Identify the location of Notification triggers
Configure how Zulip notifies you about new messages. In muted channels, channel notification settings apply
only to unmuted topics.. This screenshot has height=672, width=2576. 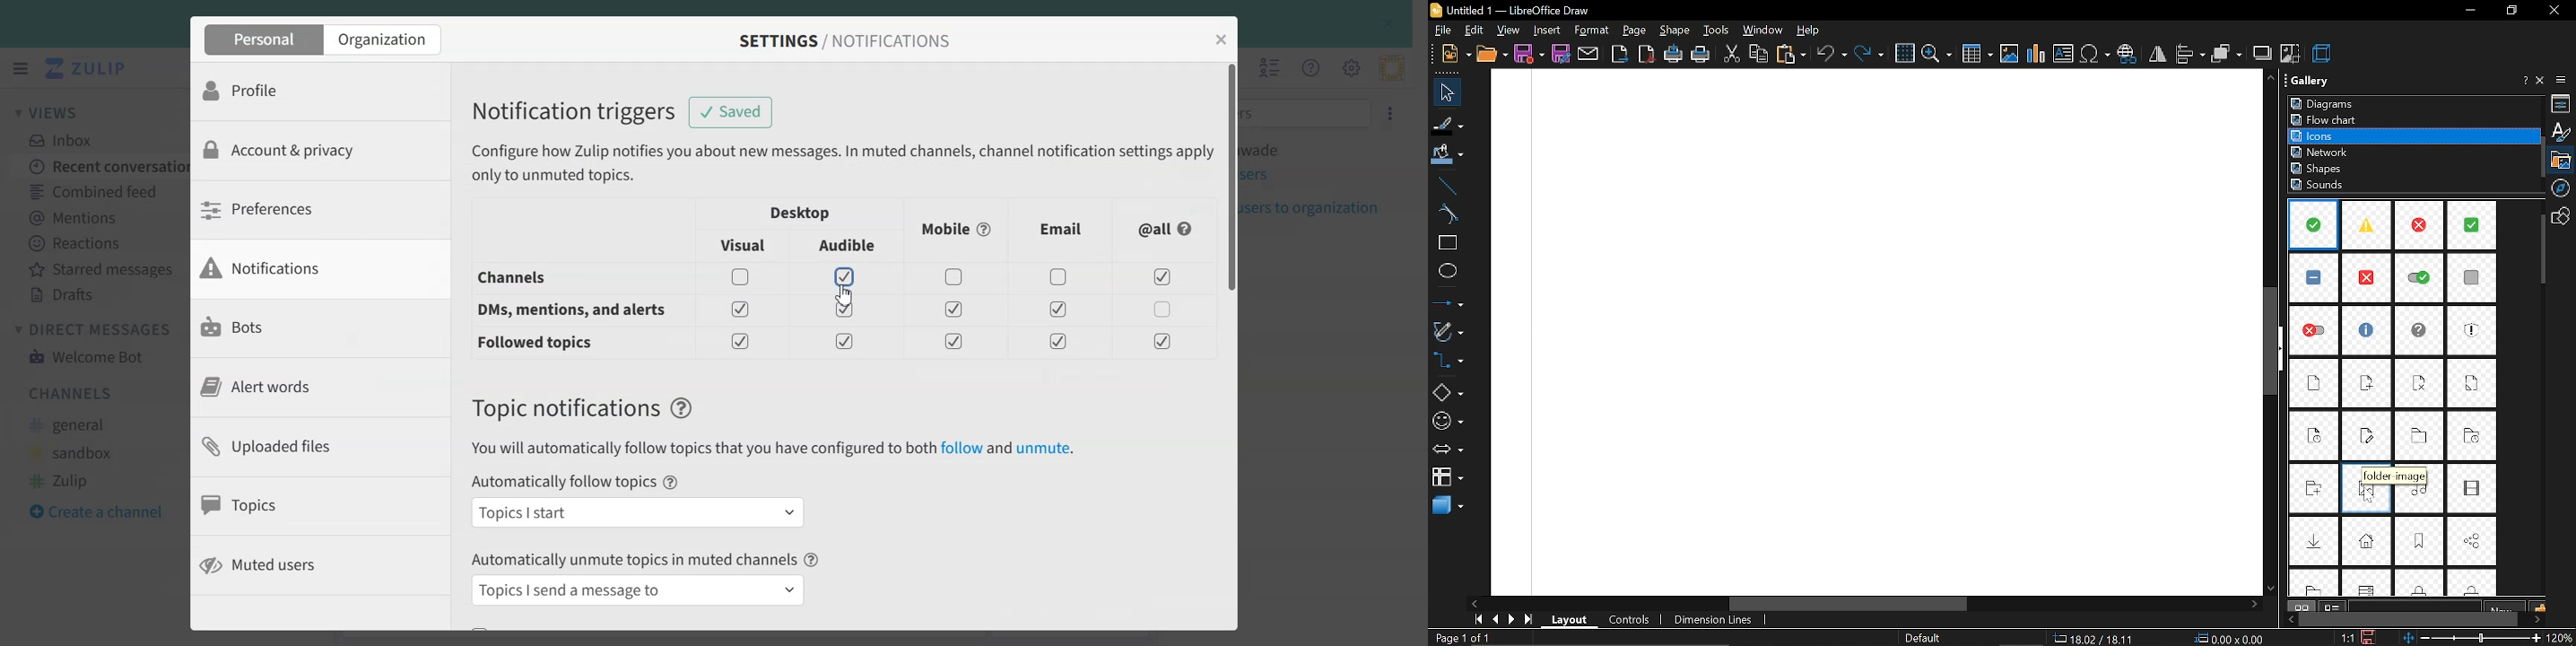
(838, 141).